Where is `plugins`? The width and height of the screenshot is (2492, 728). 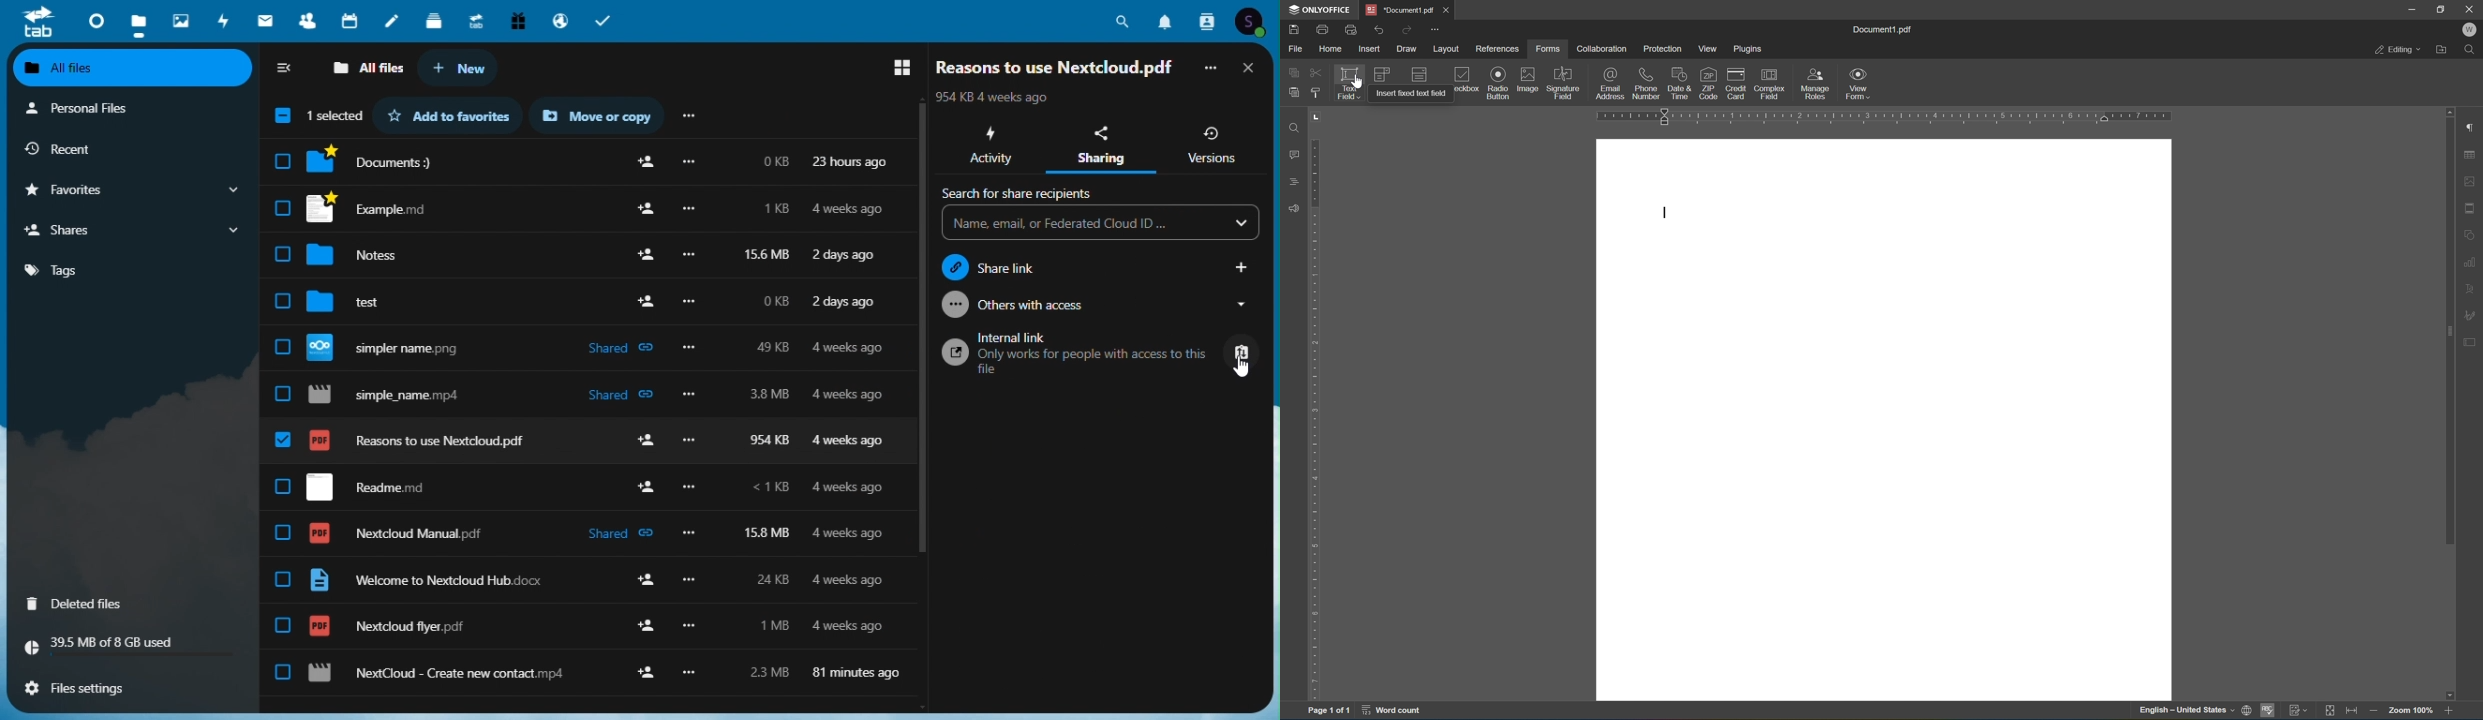 plugins is located at coordinates (1750, 48).